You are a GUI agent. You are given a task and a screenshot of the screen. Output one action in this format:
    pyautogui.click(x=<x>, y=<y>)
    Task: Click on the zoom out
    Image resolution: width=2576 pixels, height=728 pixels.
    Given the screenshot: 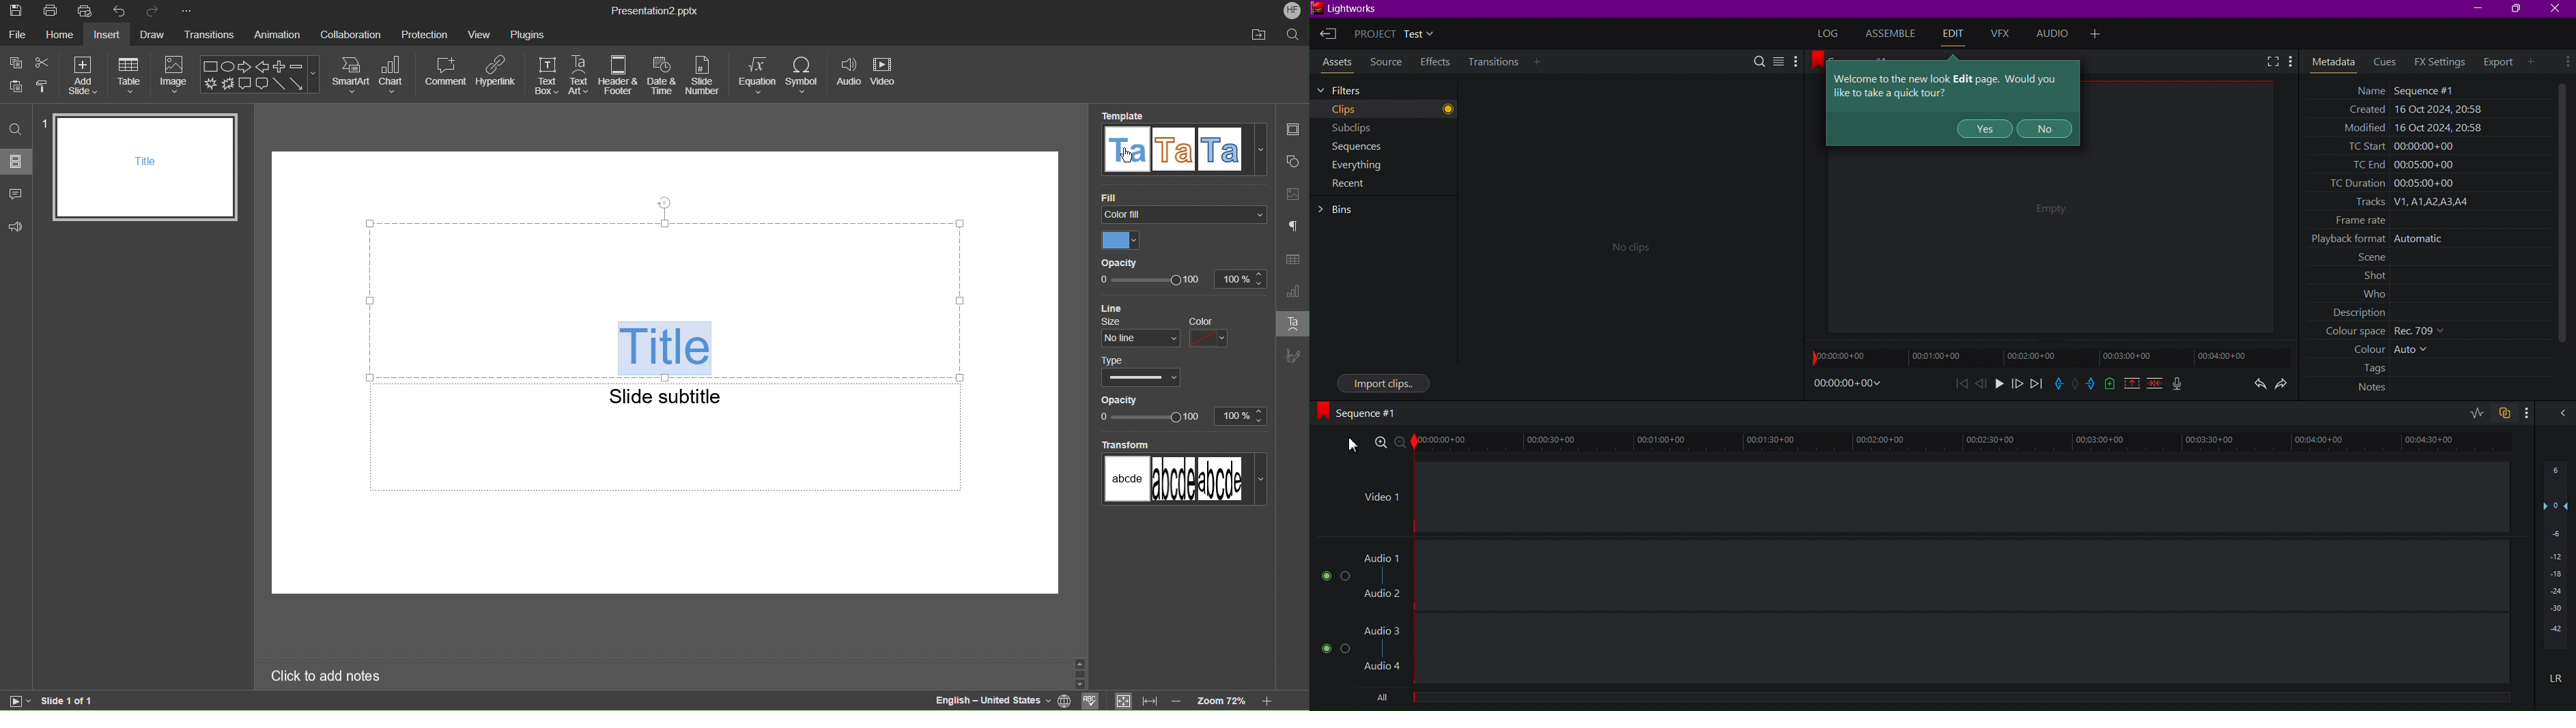 What is the action you would take?
    pyautogui.click(x=1178, y=699)
    